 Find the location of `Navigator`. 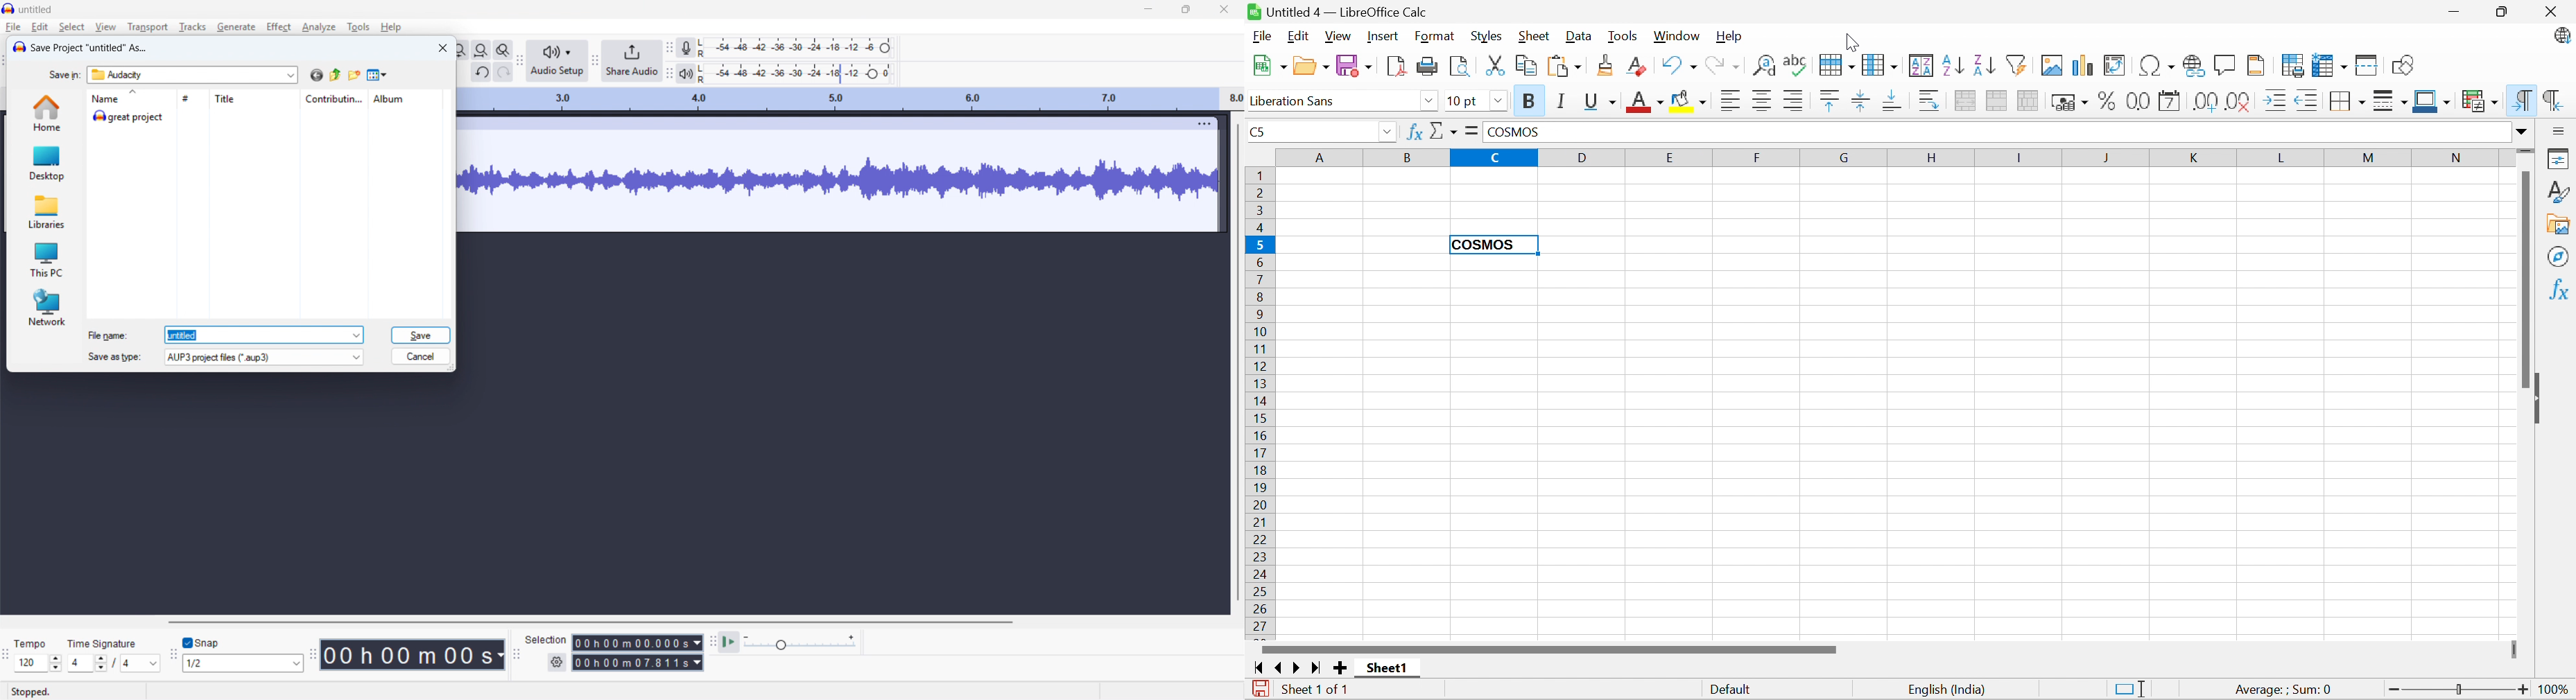

Navigator is located at coordinates (2560, 258).